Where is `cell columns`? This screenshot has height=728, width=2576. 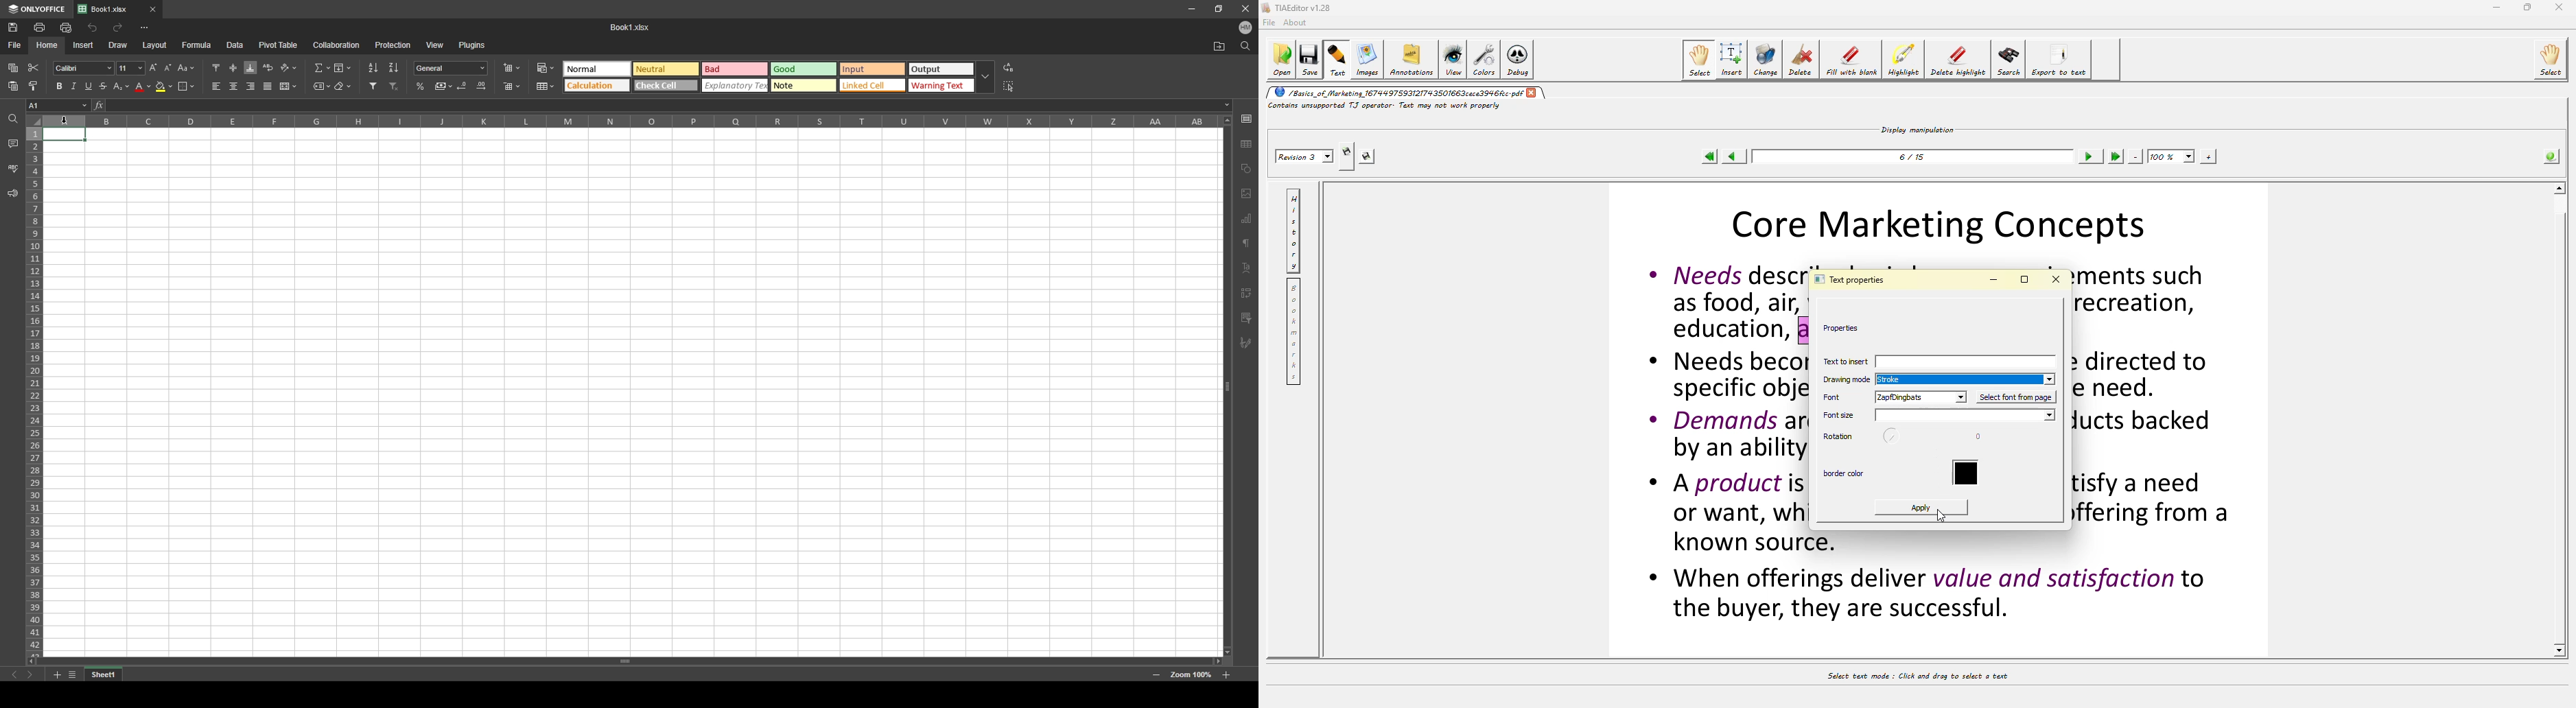
cell columns is located at coordinates (629, 121).